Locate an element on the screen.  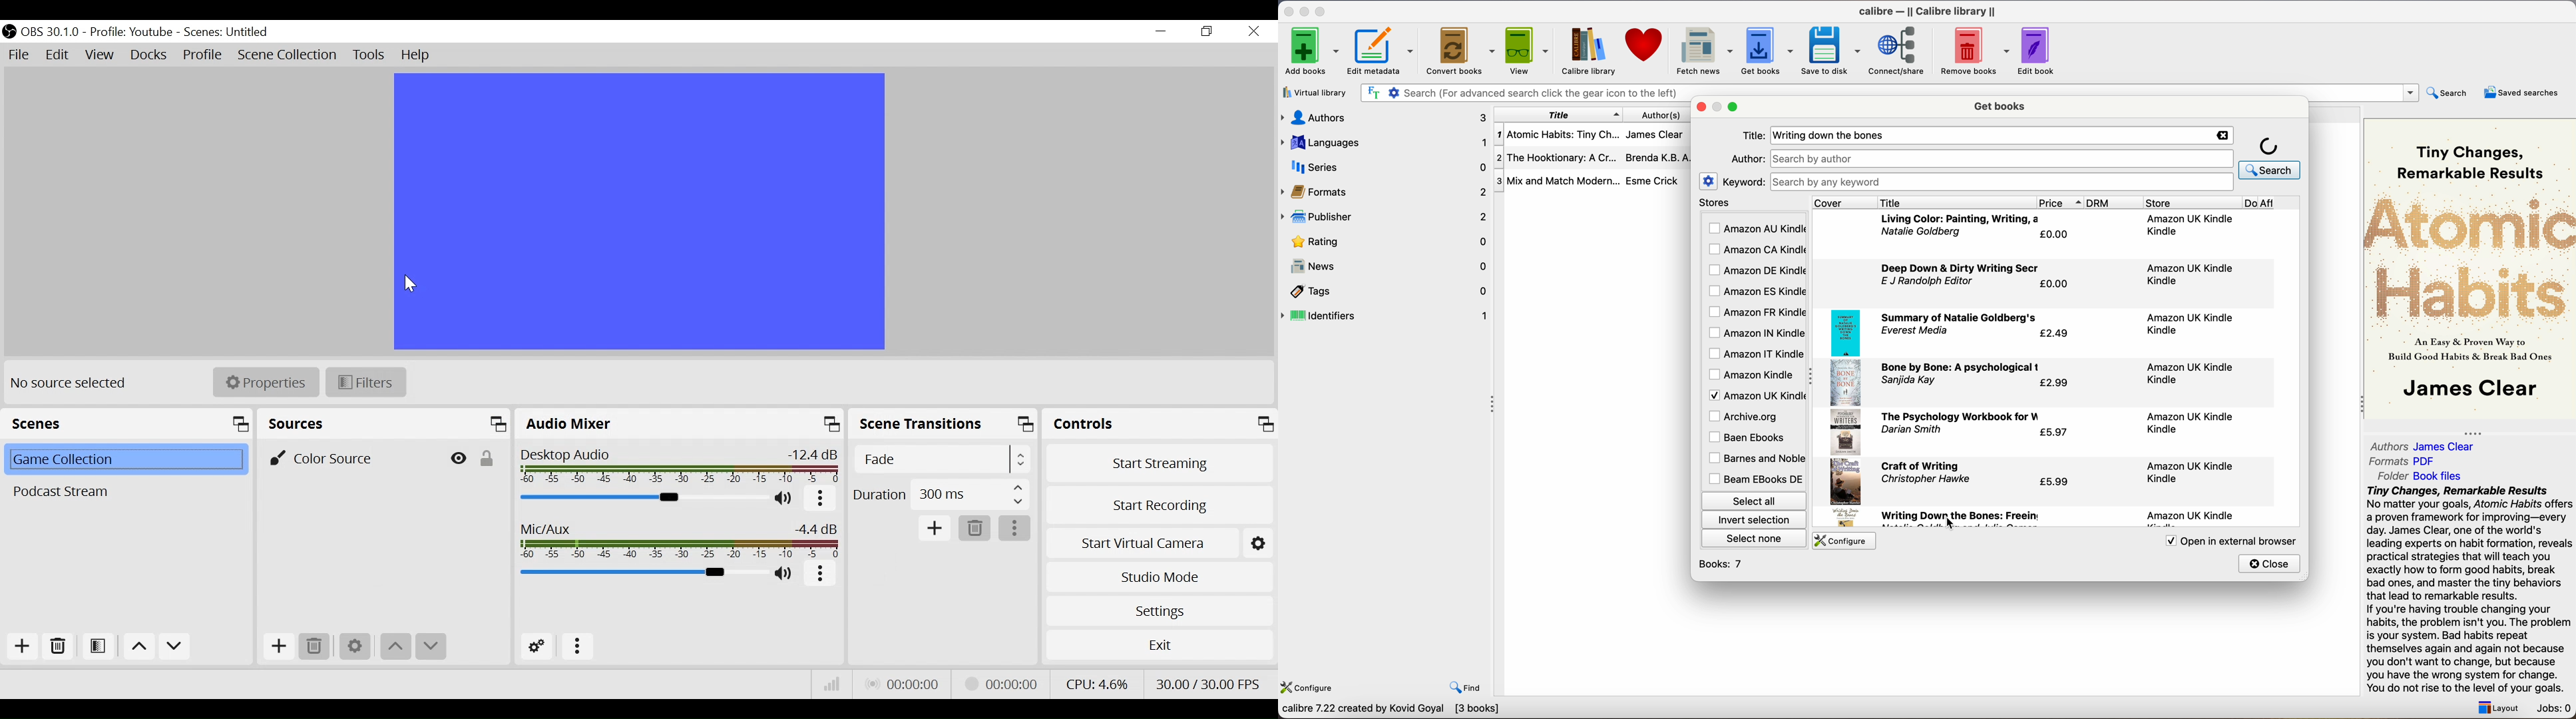
Amazon IT Kindle is located at coordinates (1757, 354).